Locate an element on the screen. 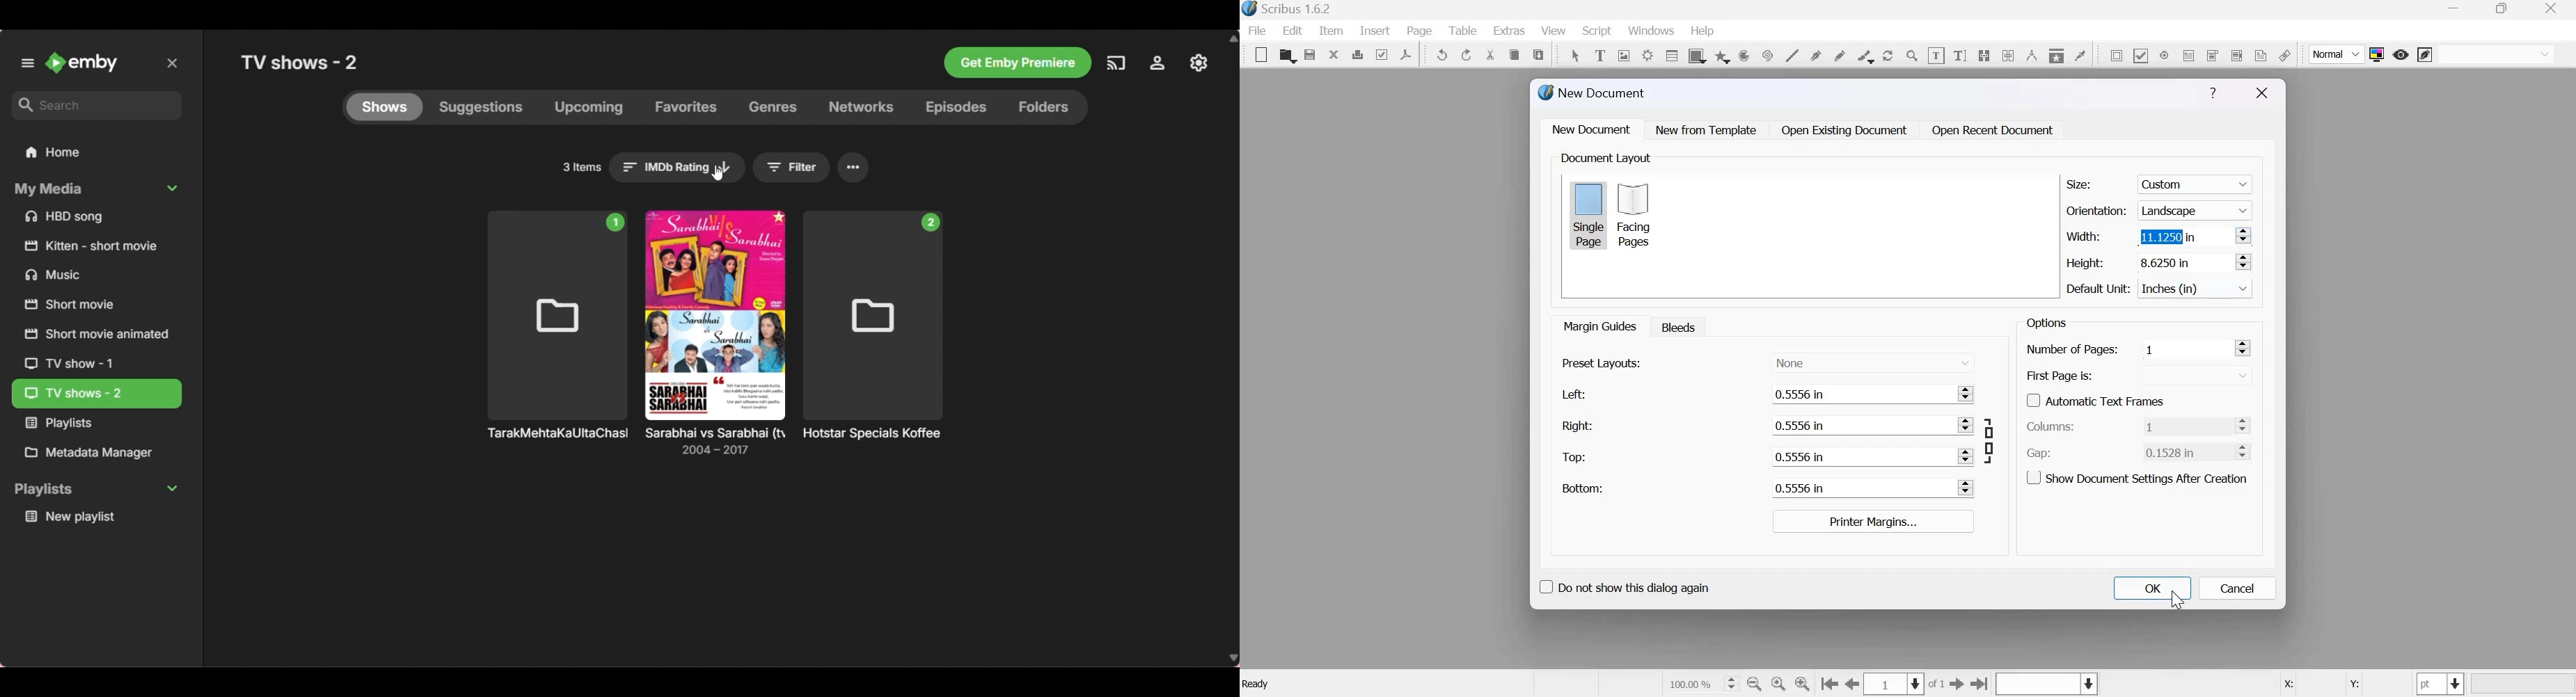  Ready is located at coordinates (1258, 684).